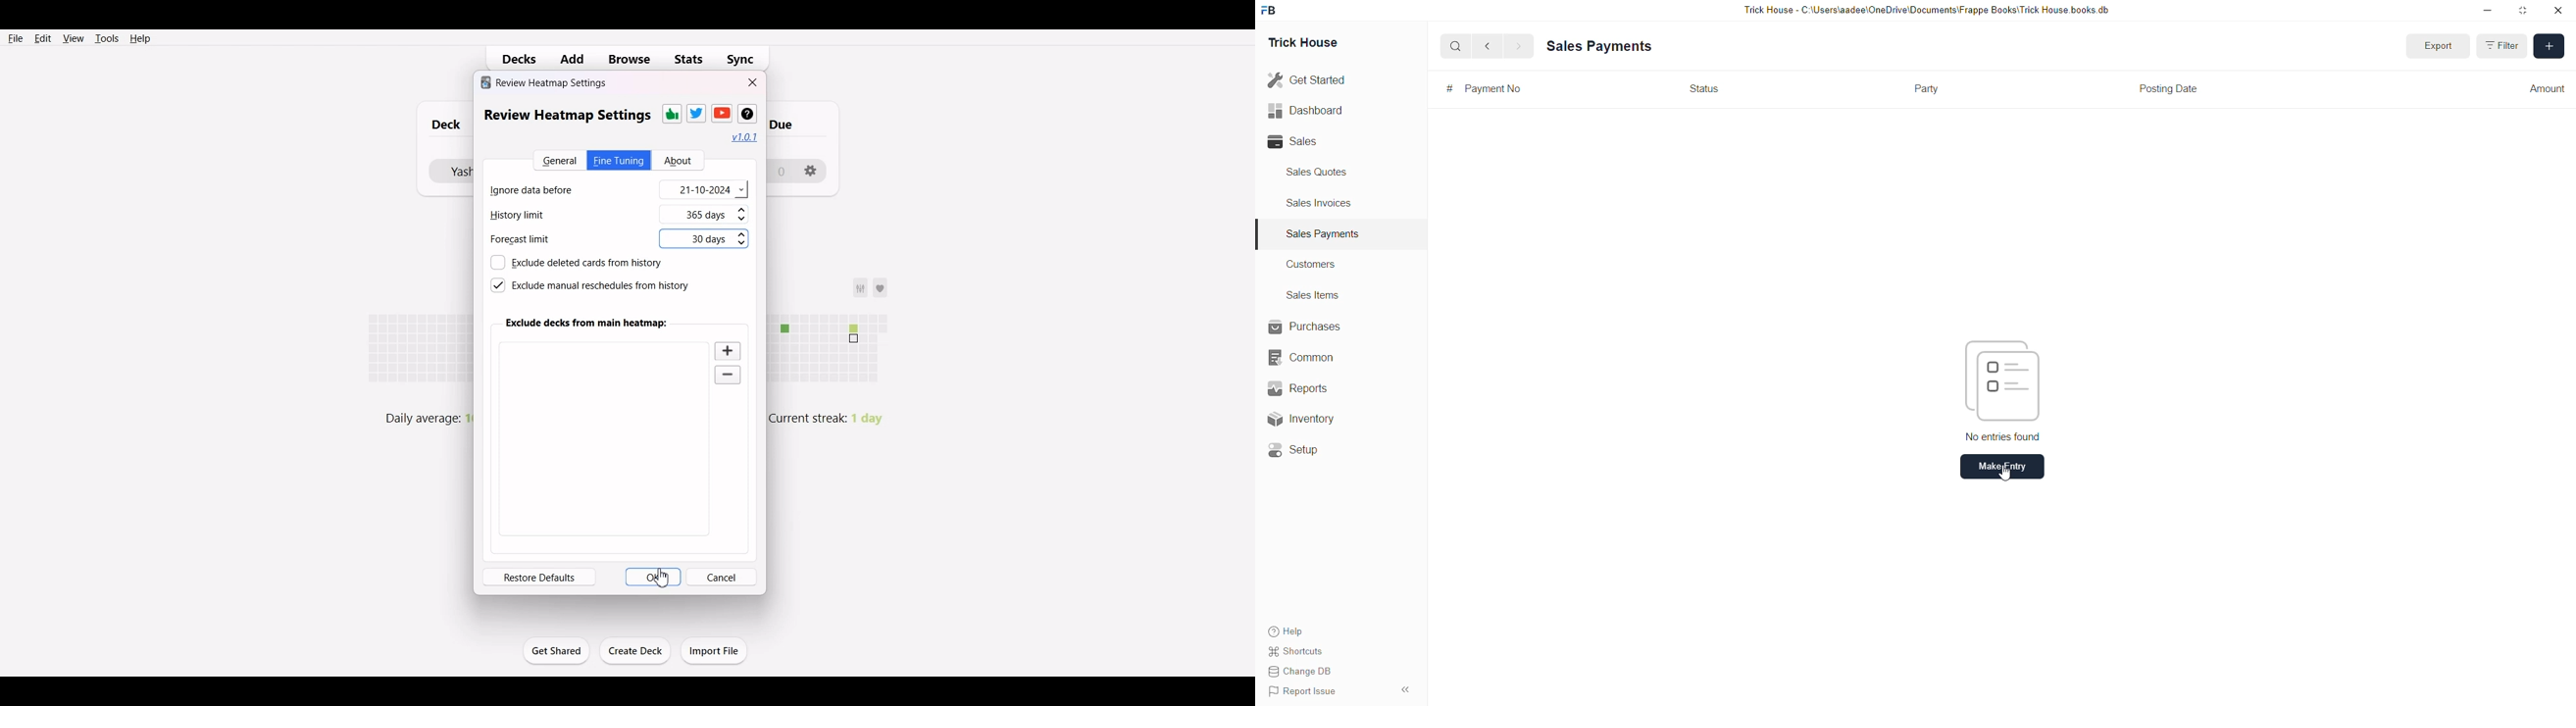 This screenshot has width=2576, height=728. What do you see at coordinates (1930, 89) in the screenshot?
I see `Party` at bounding box center [1930, 89].